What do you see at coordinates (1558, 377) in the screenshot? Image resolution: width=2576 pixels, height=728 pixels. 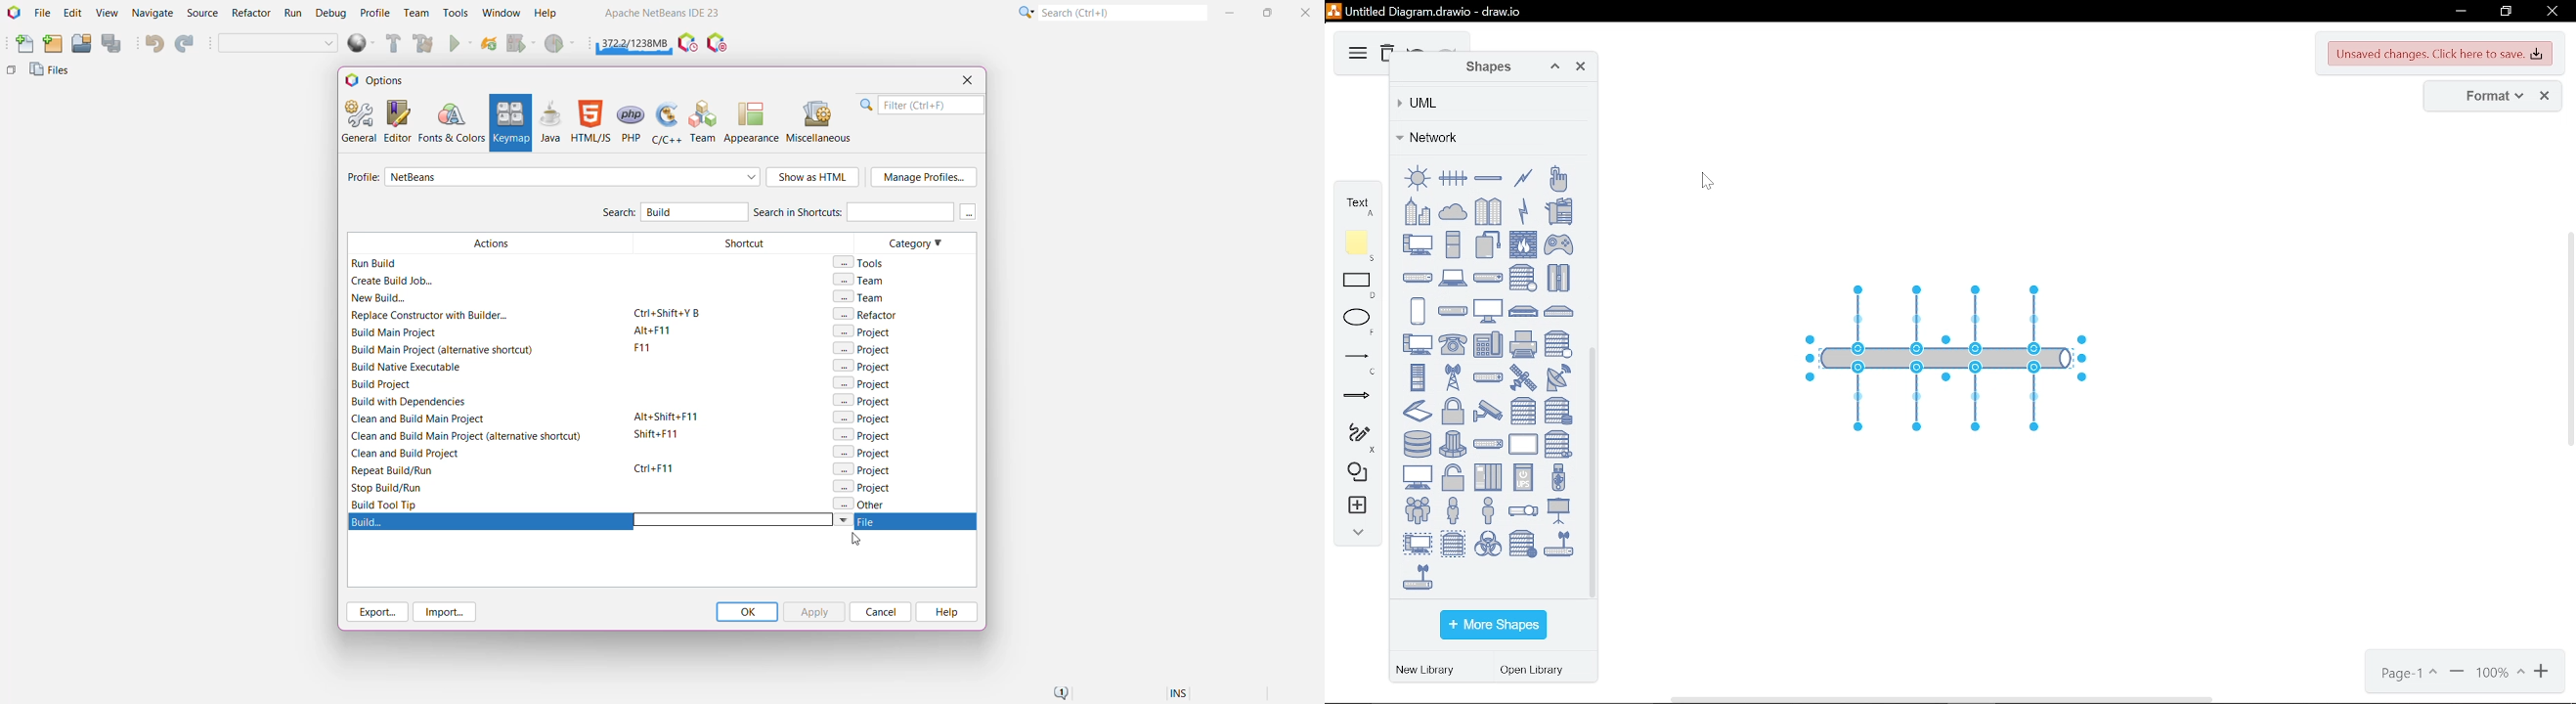 I see `satellite dish` at bounding box center [1558, 377].